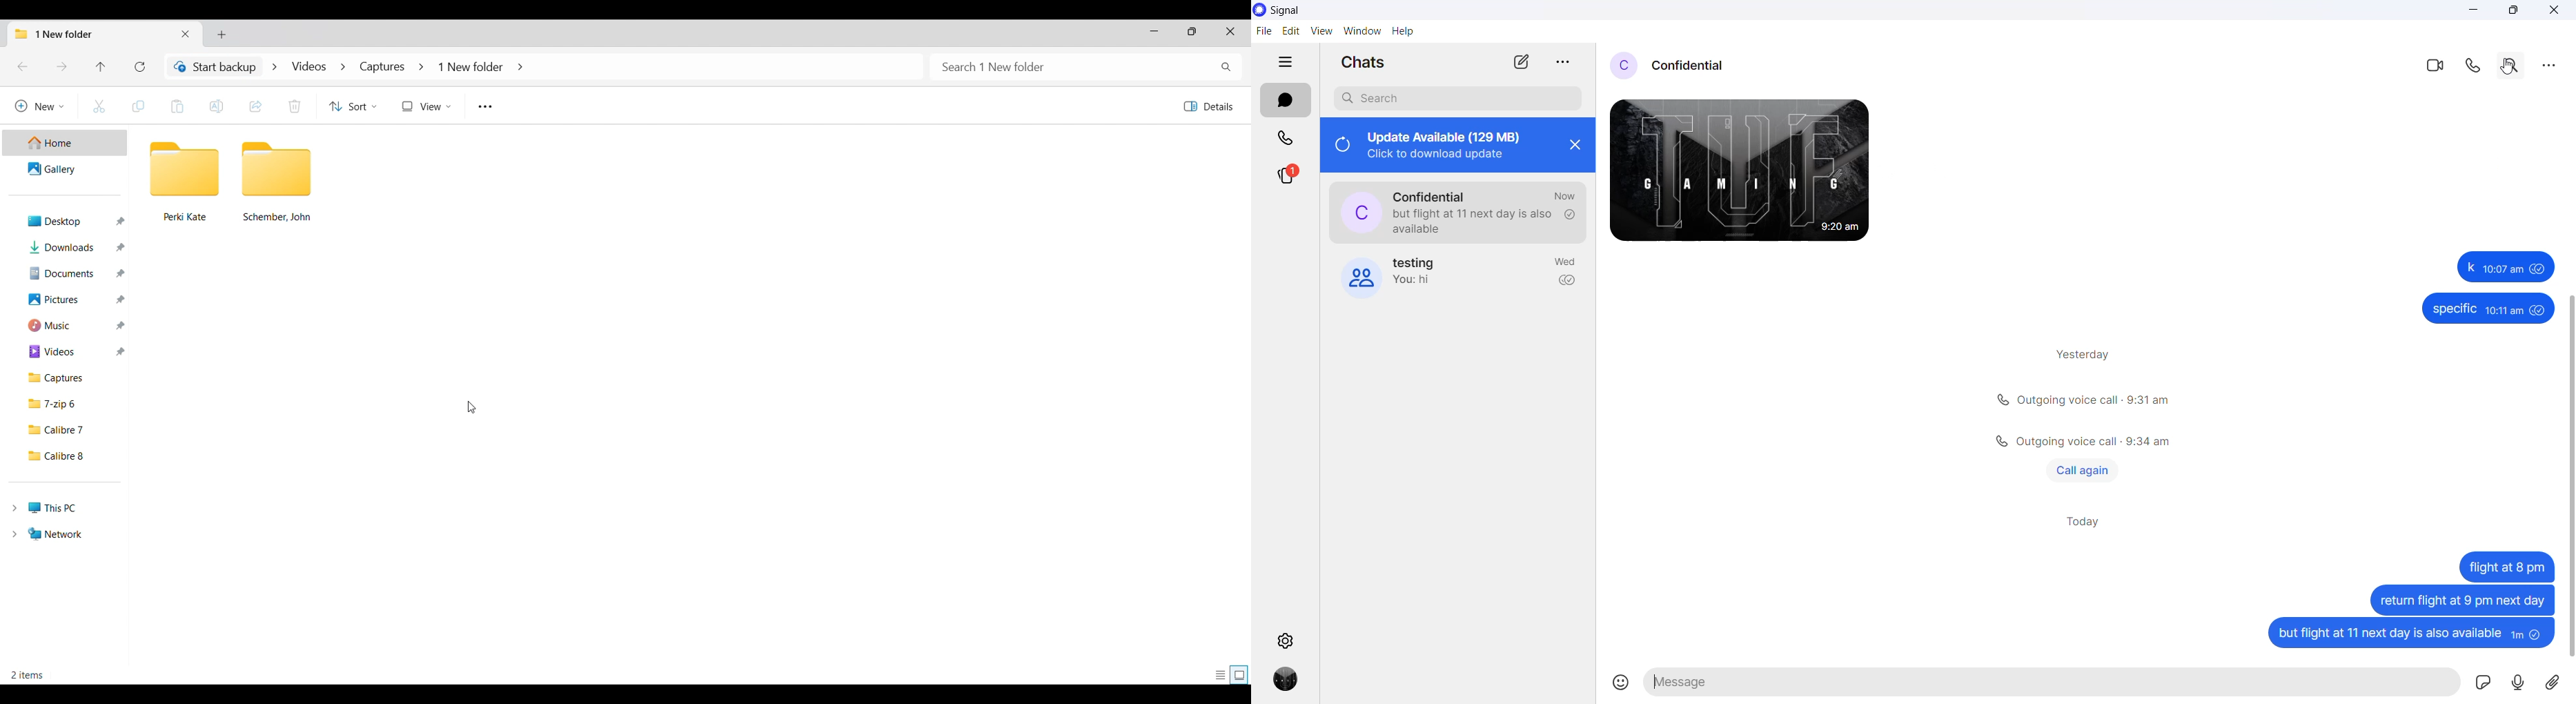  Describe the element at coordinates (214, 66) in the screenshot. I see `Start backup` at that location.